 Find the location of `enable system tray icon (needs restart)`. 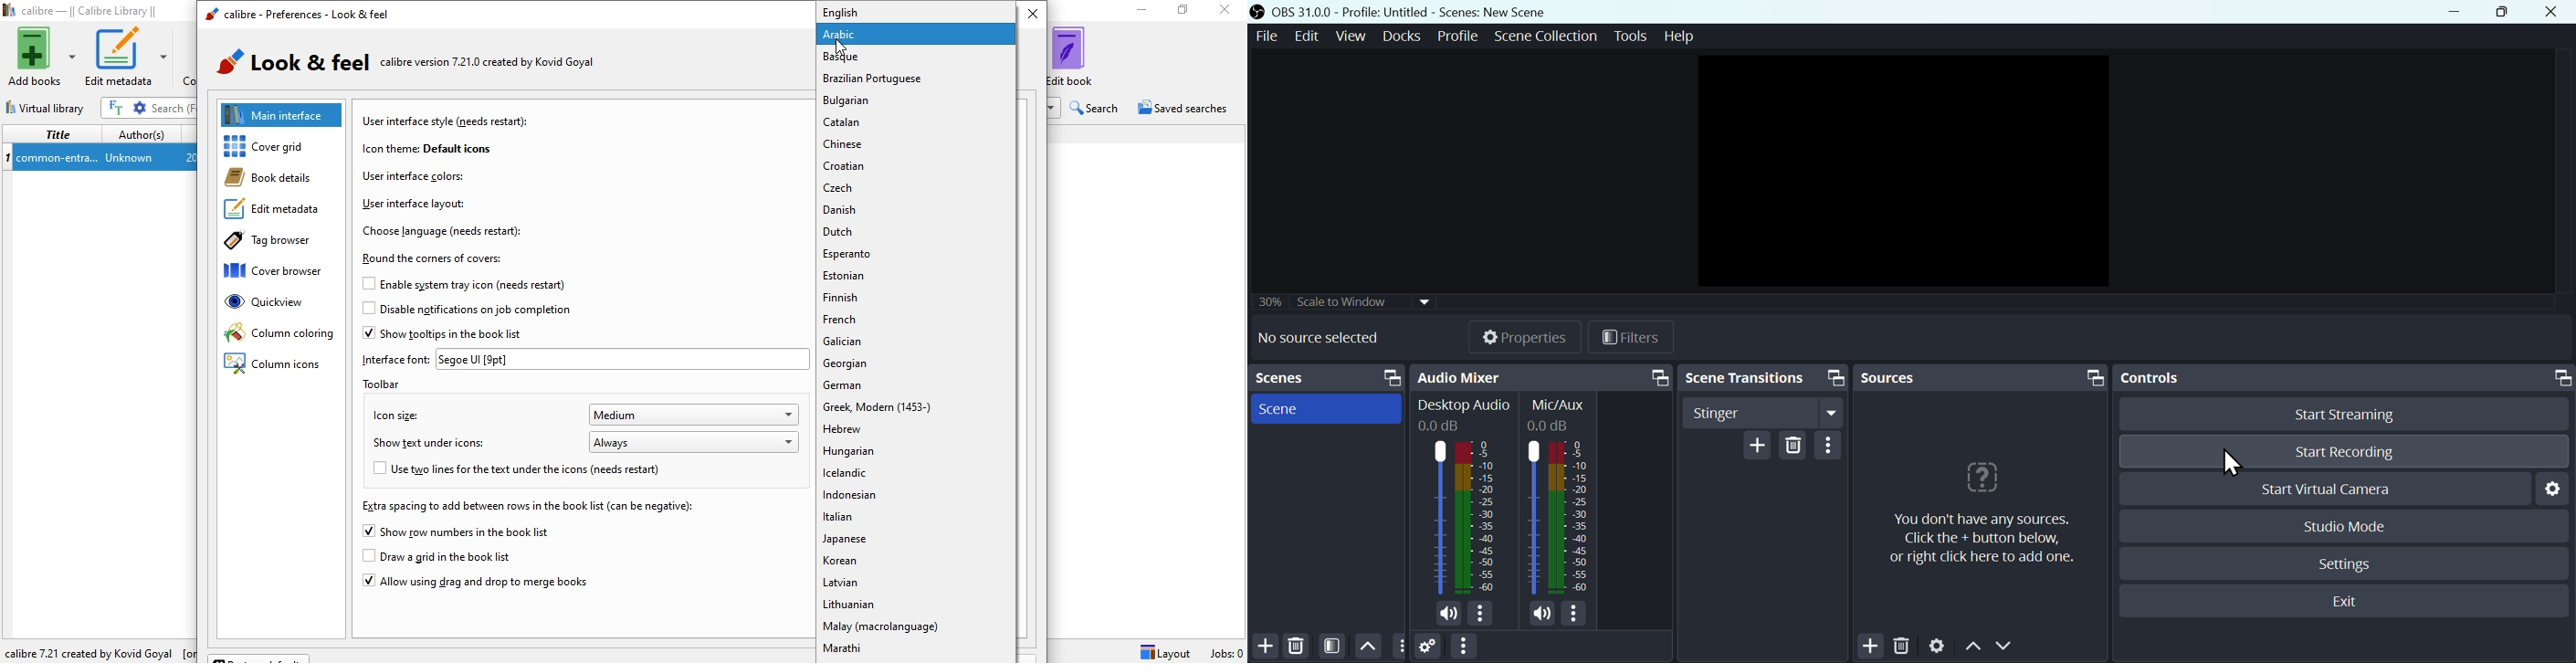

enable system tray icon (needs restart) is located at coordinates (447, 284).